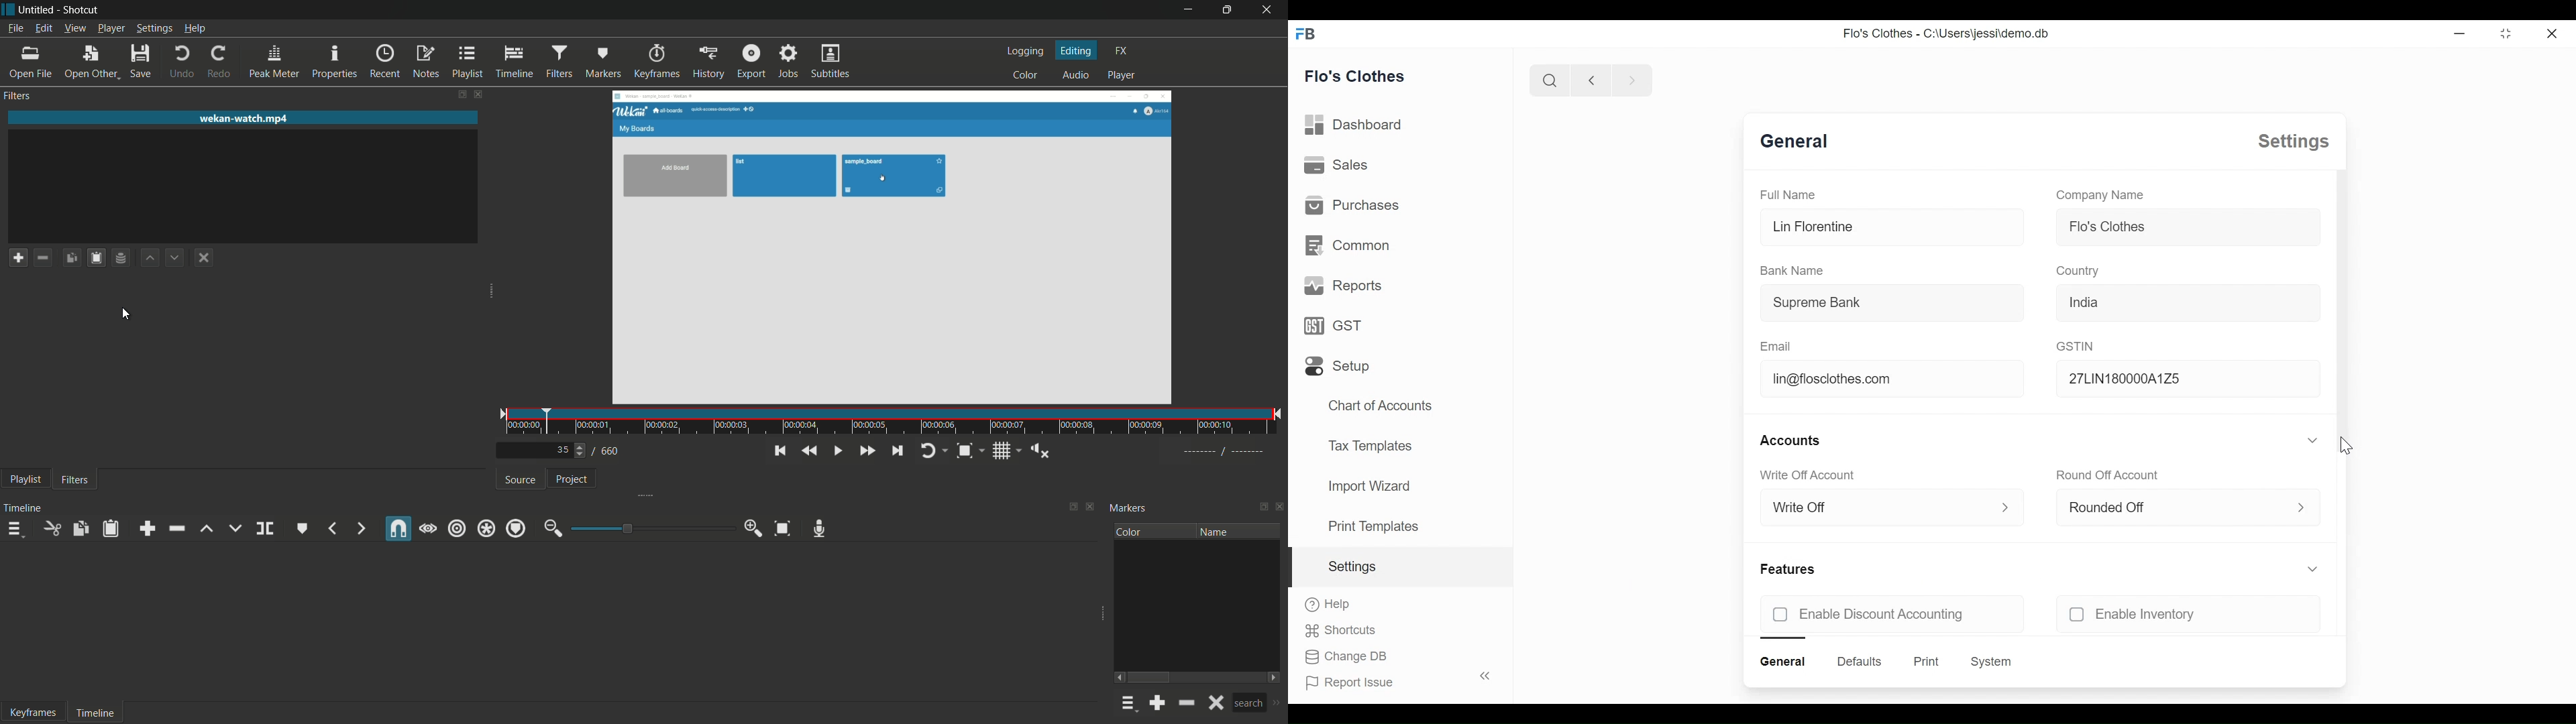  I want to click on Import Wizard, so click(1368, 487).